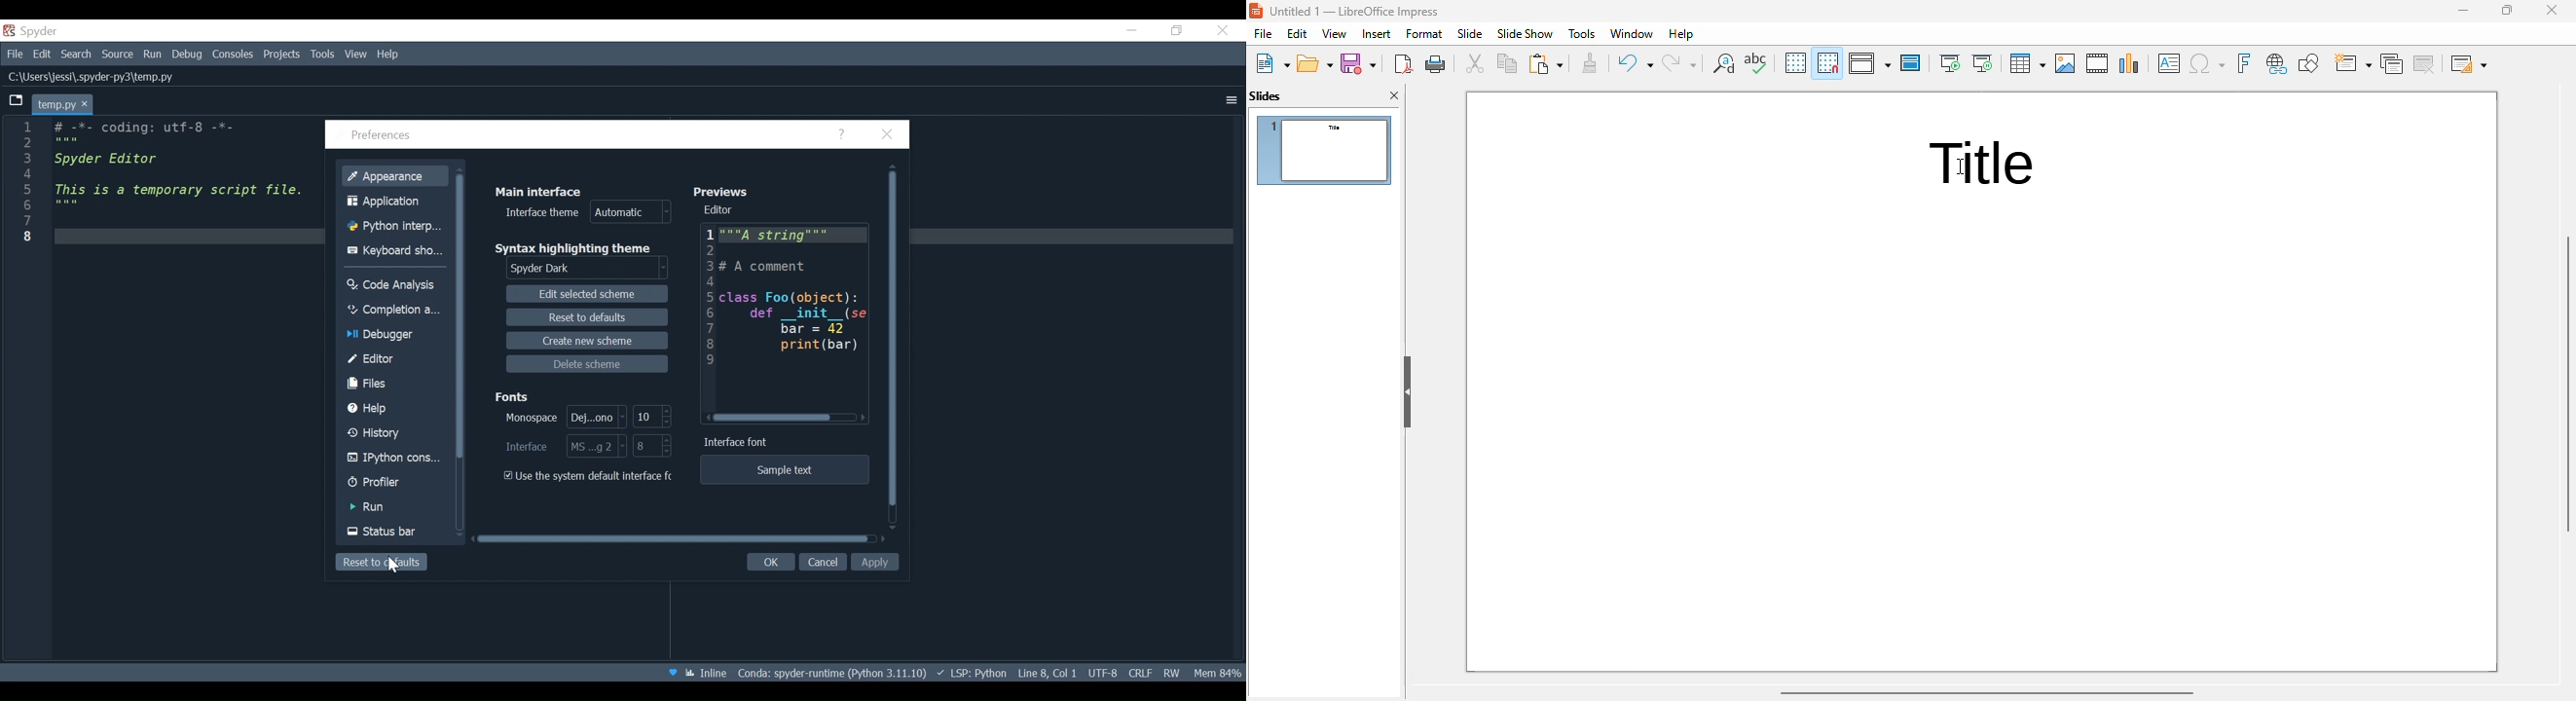 This screenshot has width=2576, height=728. I want to click on File Encoding, so click(1103, 673).